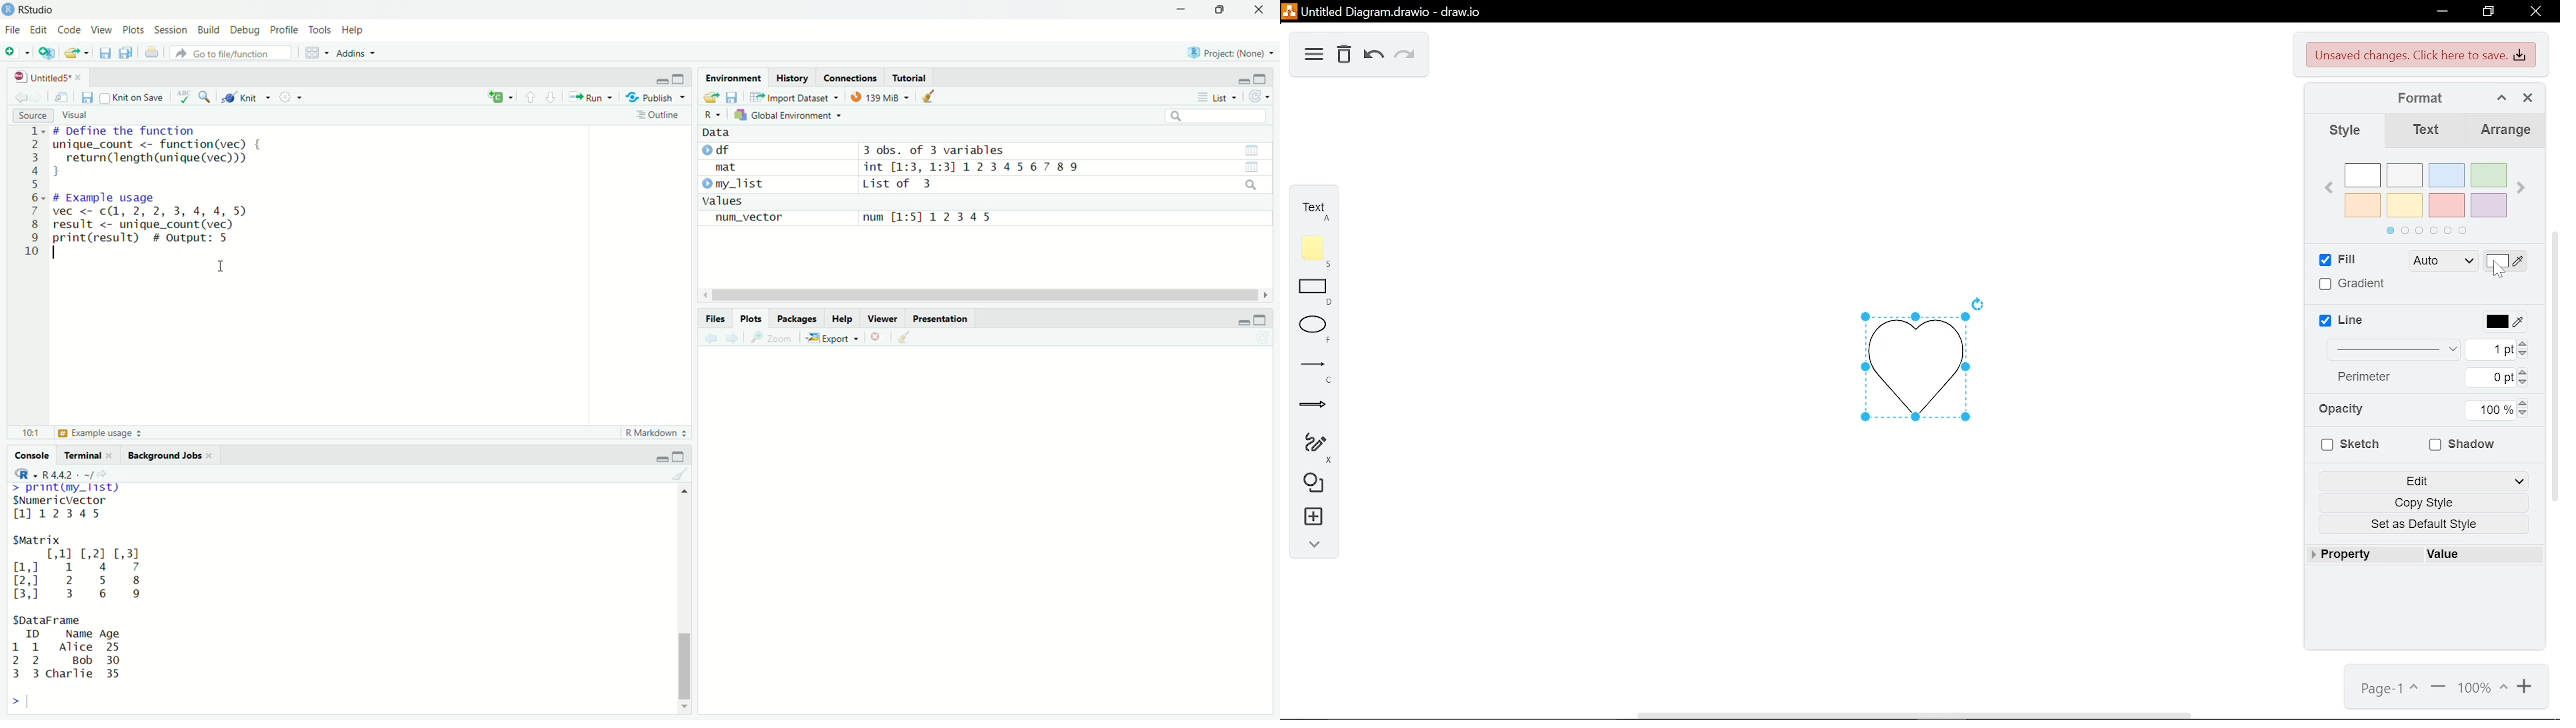 This screenshot has height=728, width=2576. Describe the element at coordinates (733, 97) in the screenshot. I see `save` at that location.